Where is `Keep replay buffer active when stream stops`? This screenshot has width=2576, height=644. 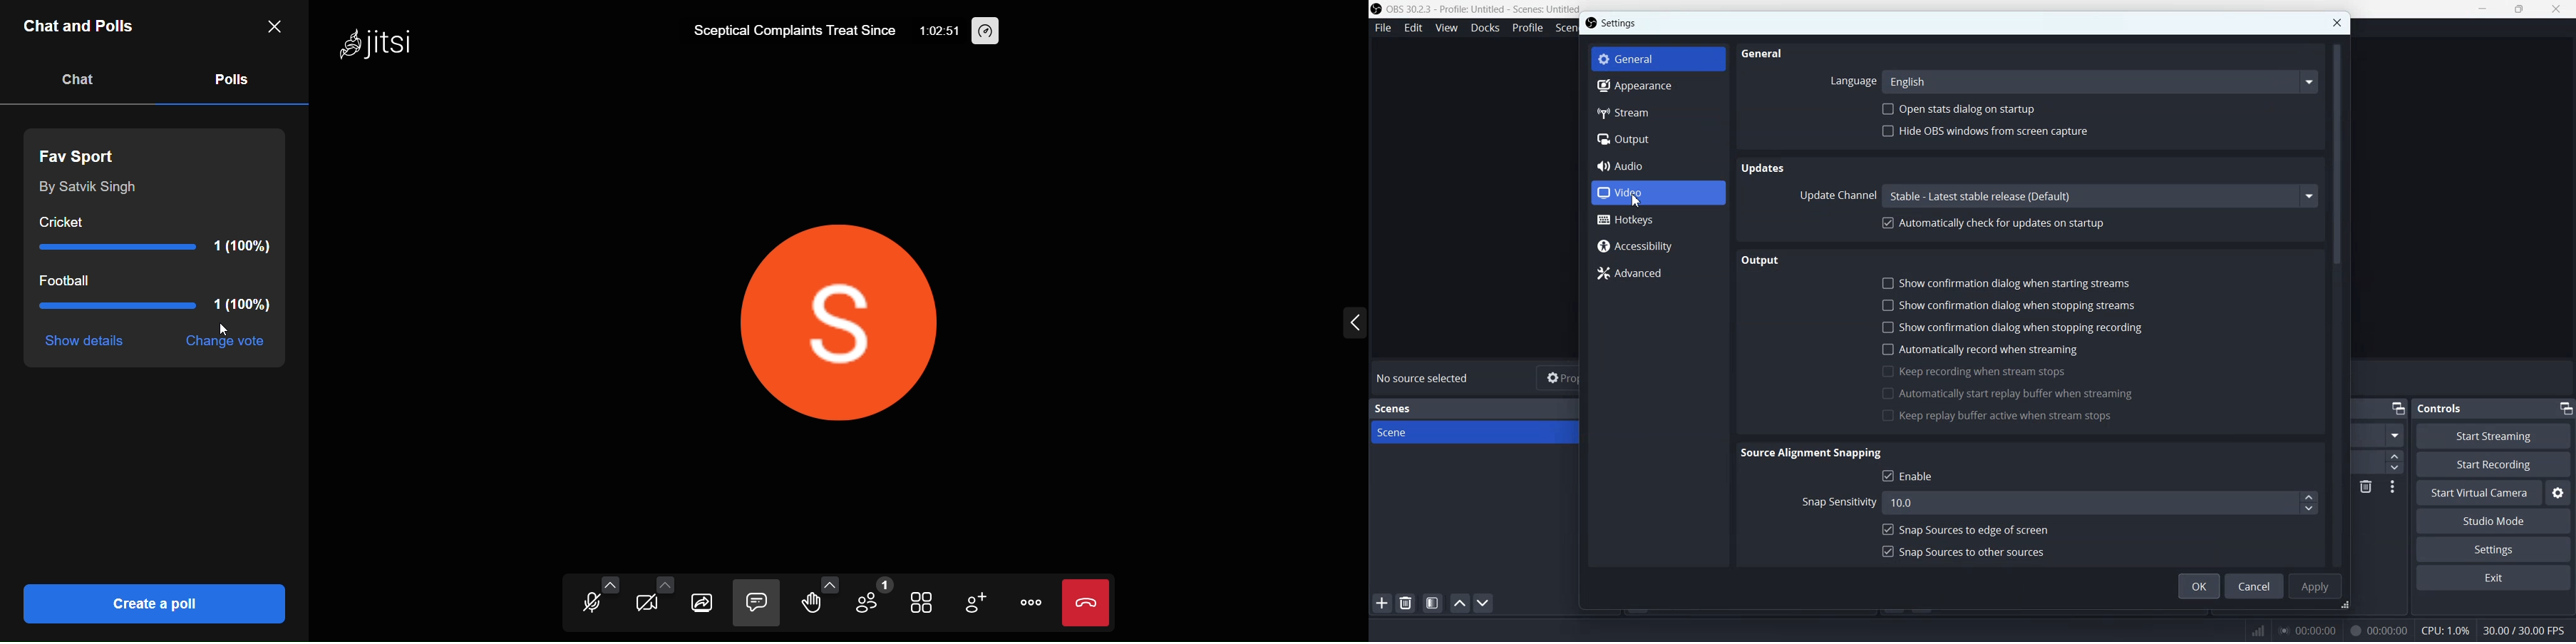 Keep replay buffer active when stream stops is located at coordinates (1997, 417).